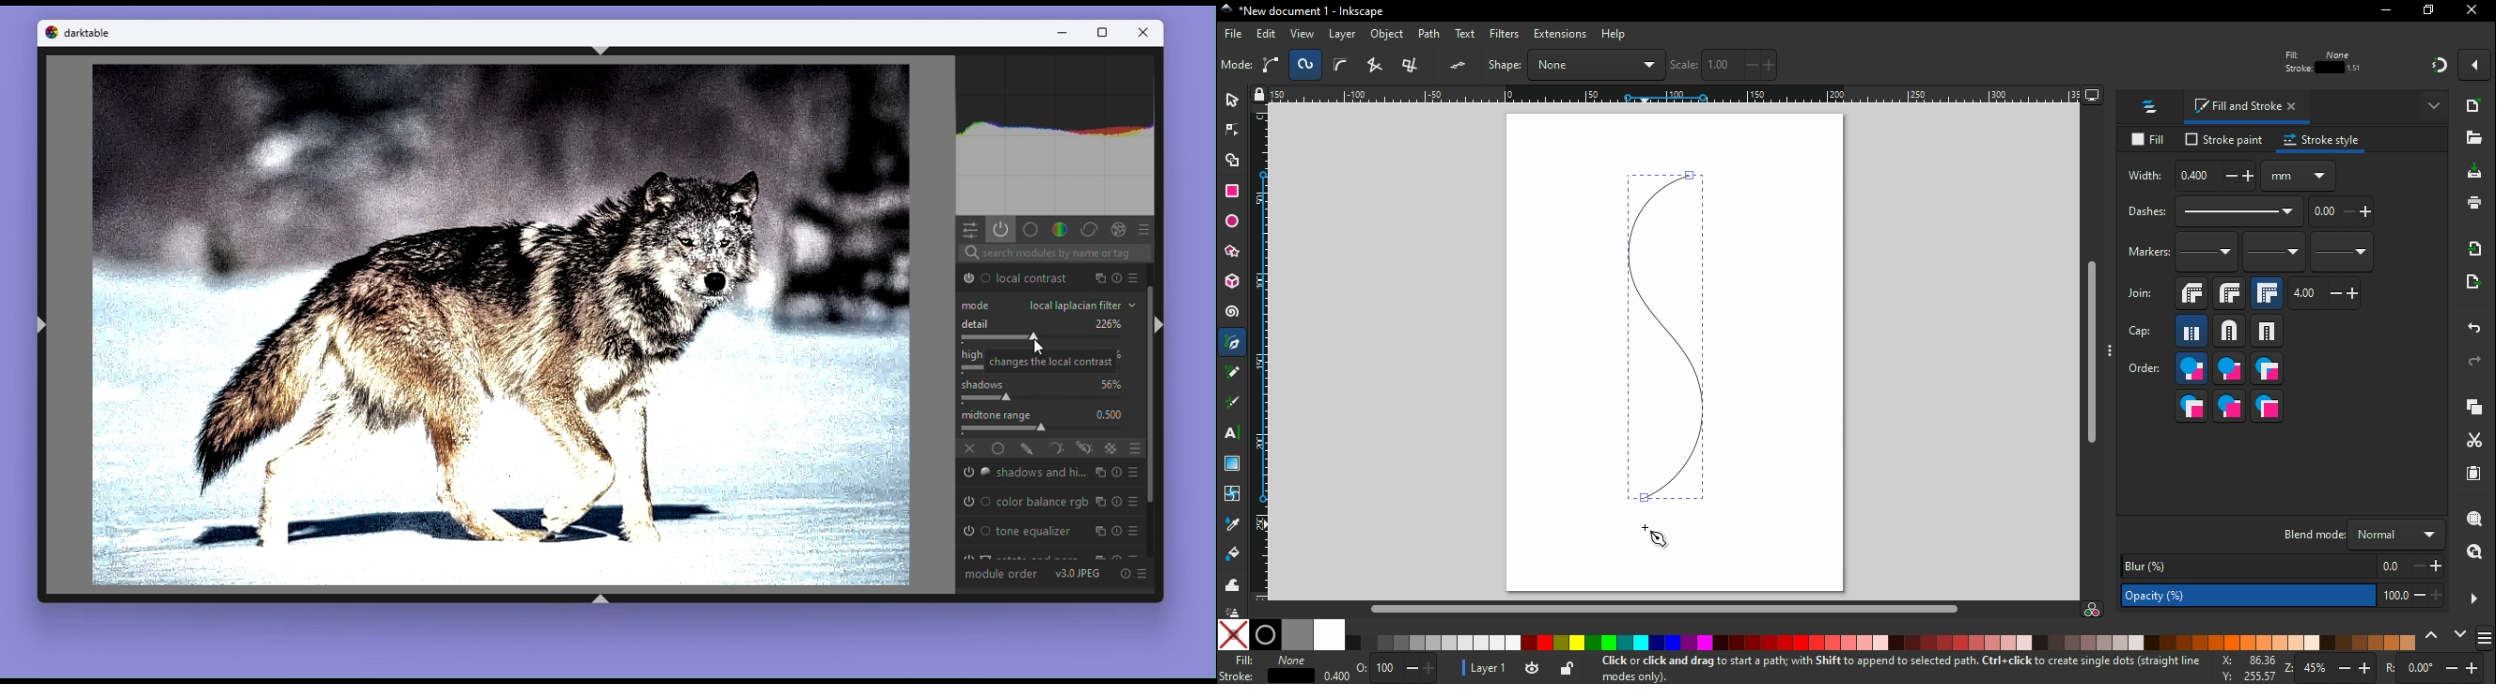 The height and width of the screenshot is (700, 2520). Describe the element at coordinates (2474, 475) in the screenshot. I see `paste` at that location.